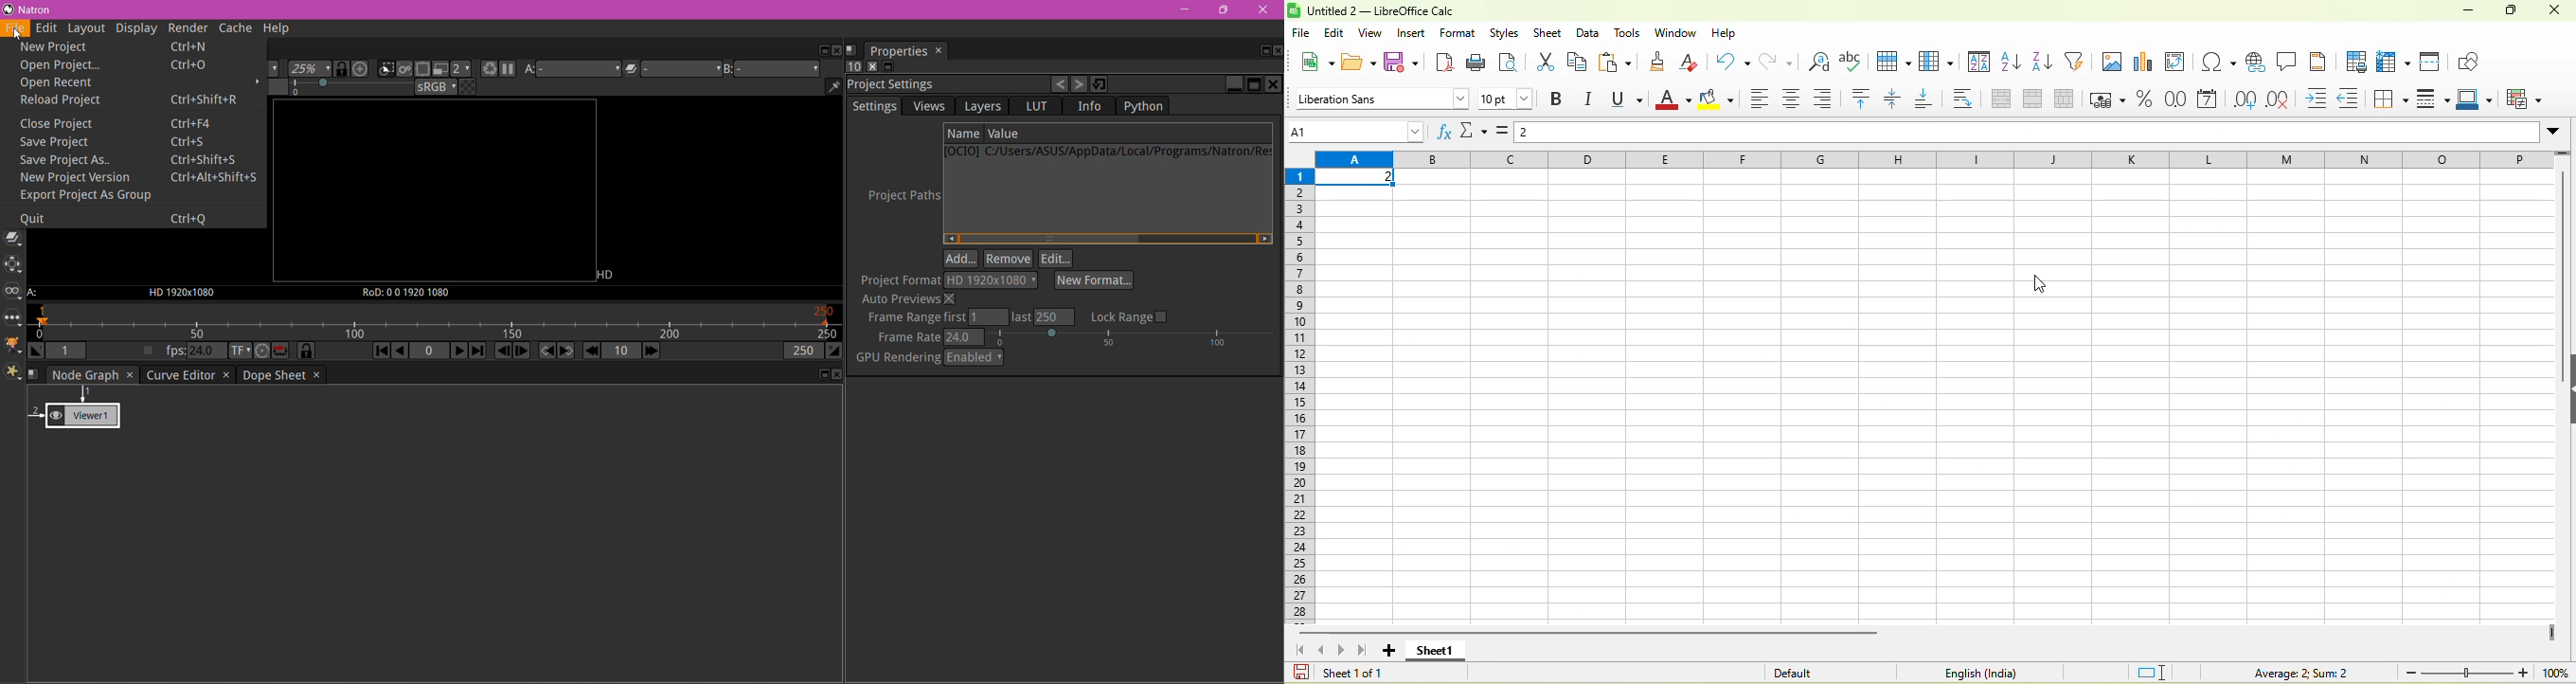 This screenshot has width=2576, height=700. Describe the element at coordinates (2478, 63) in the screenshot. I see `show draw function` at that location.